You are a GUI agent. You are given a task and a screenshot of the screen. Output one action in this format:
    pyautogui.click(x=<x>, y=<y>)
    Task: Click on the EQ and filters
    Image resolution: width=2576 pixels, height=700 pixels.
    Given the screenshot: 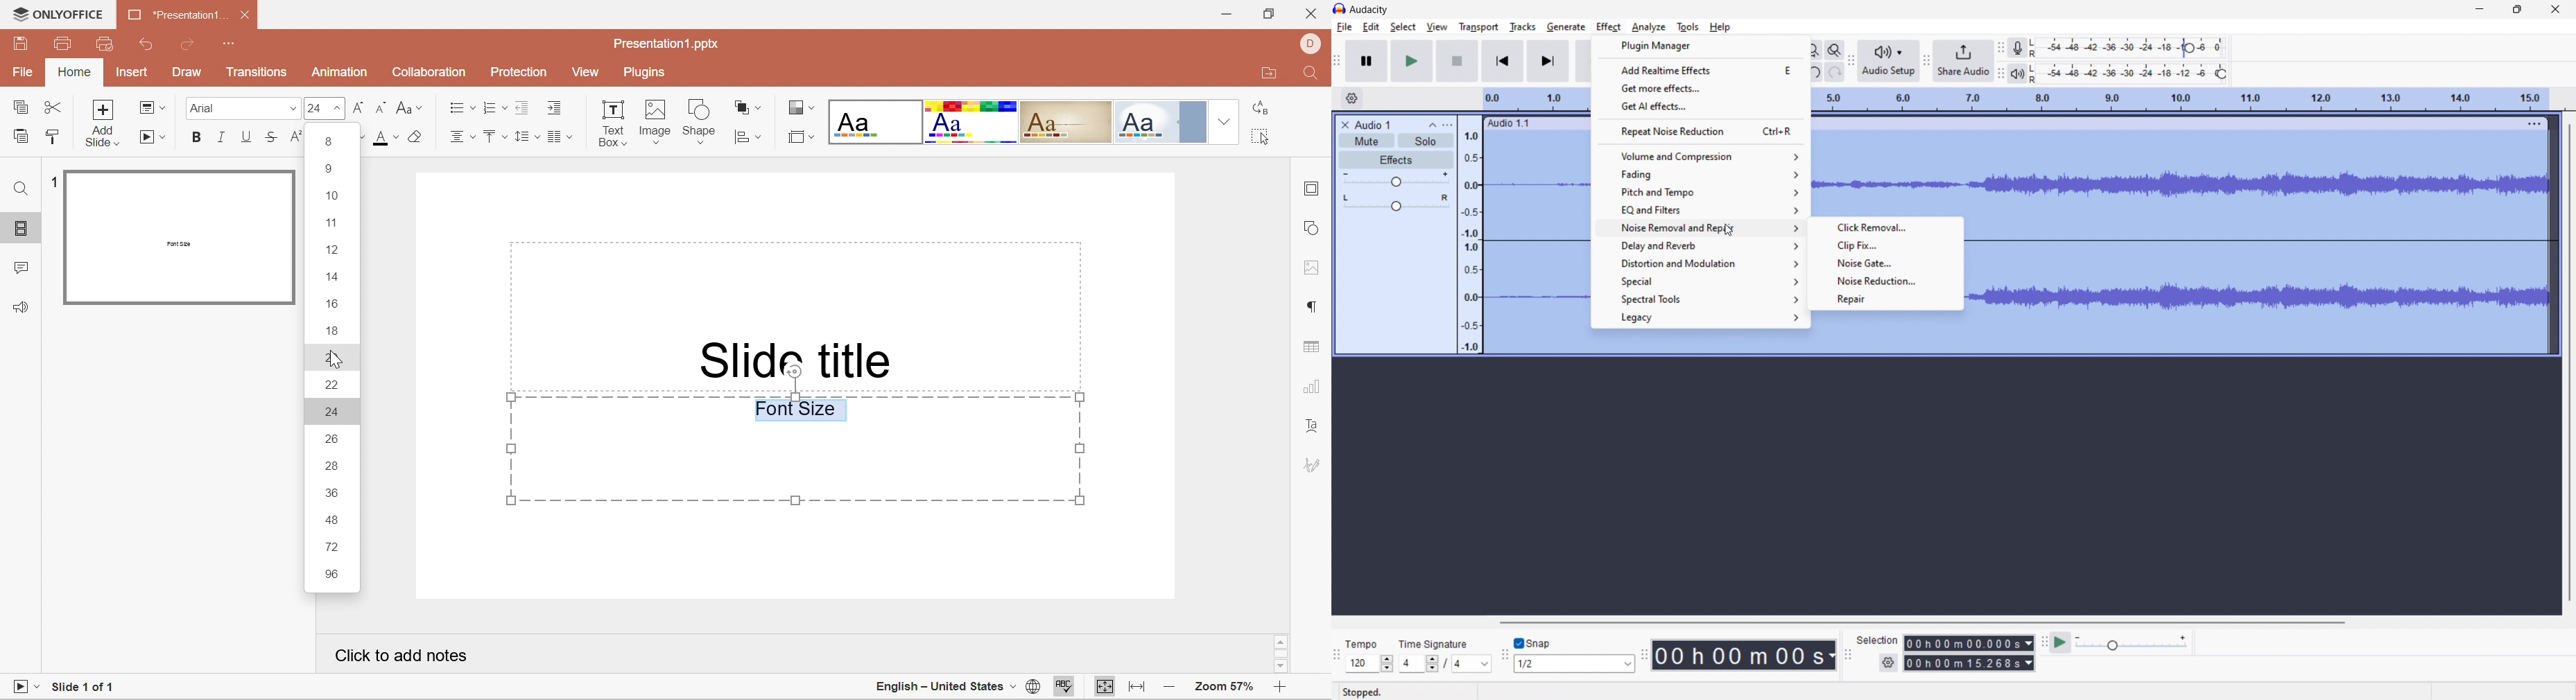 What is the action you would take?
    pyautogui.click(x=1700, y=209)
    